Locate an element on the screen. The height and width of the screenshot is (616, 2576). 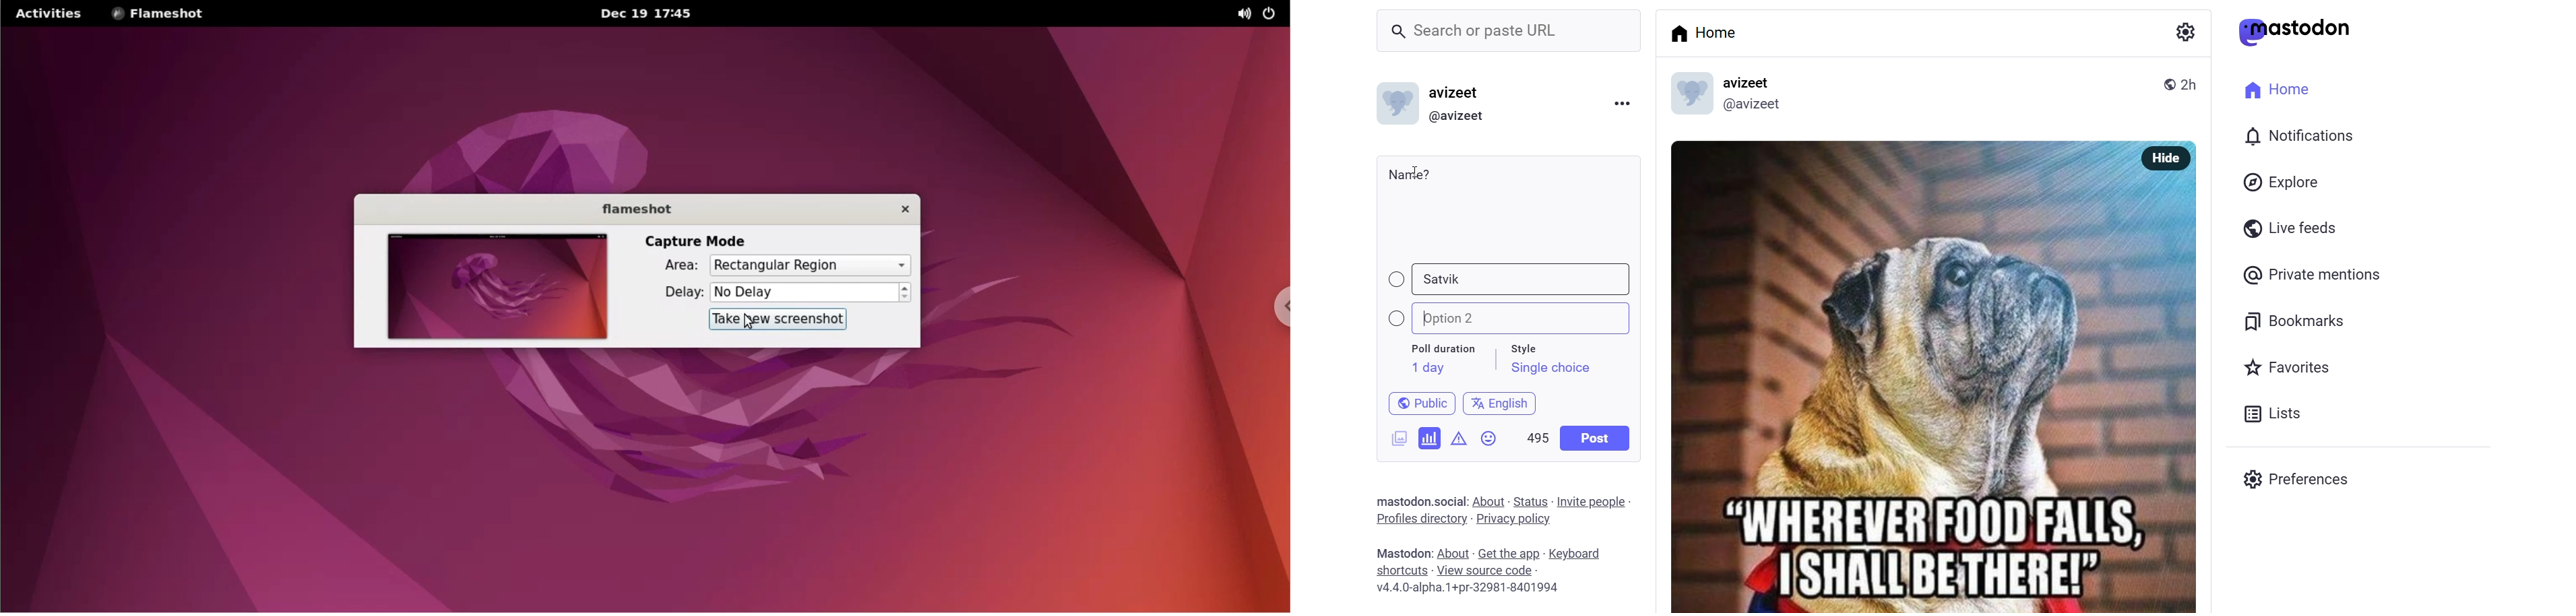
start writing option 2 is located at coordinates (1425, 316).